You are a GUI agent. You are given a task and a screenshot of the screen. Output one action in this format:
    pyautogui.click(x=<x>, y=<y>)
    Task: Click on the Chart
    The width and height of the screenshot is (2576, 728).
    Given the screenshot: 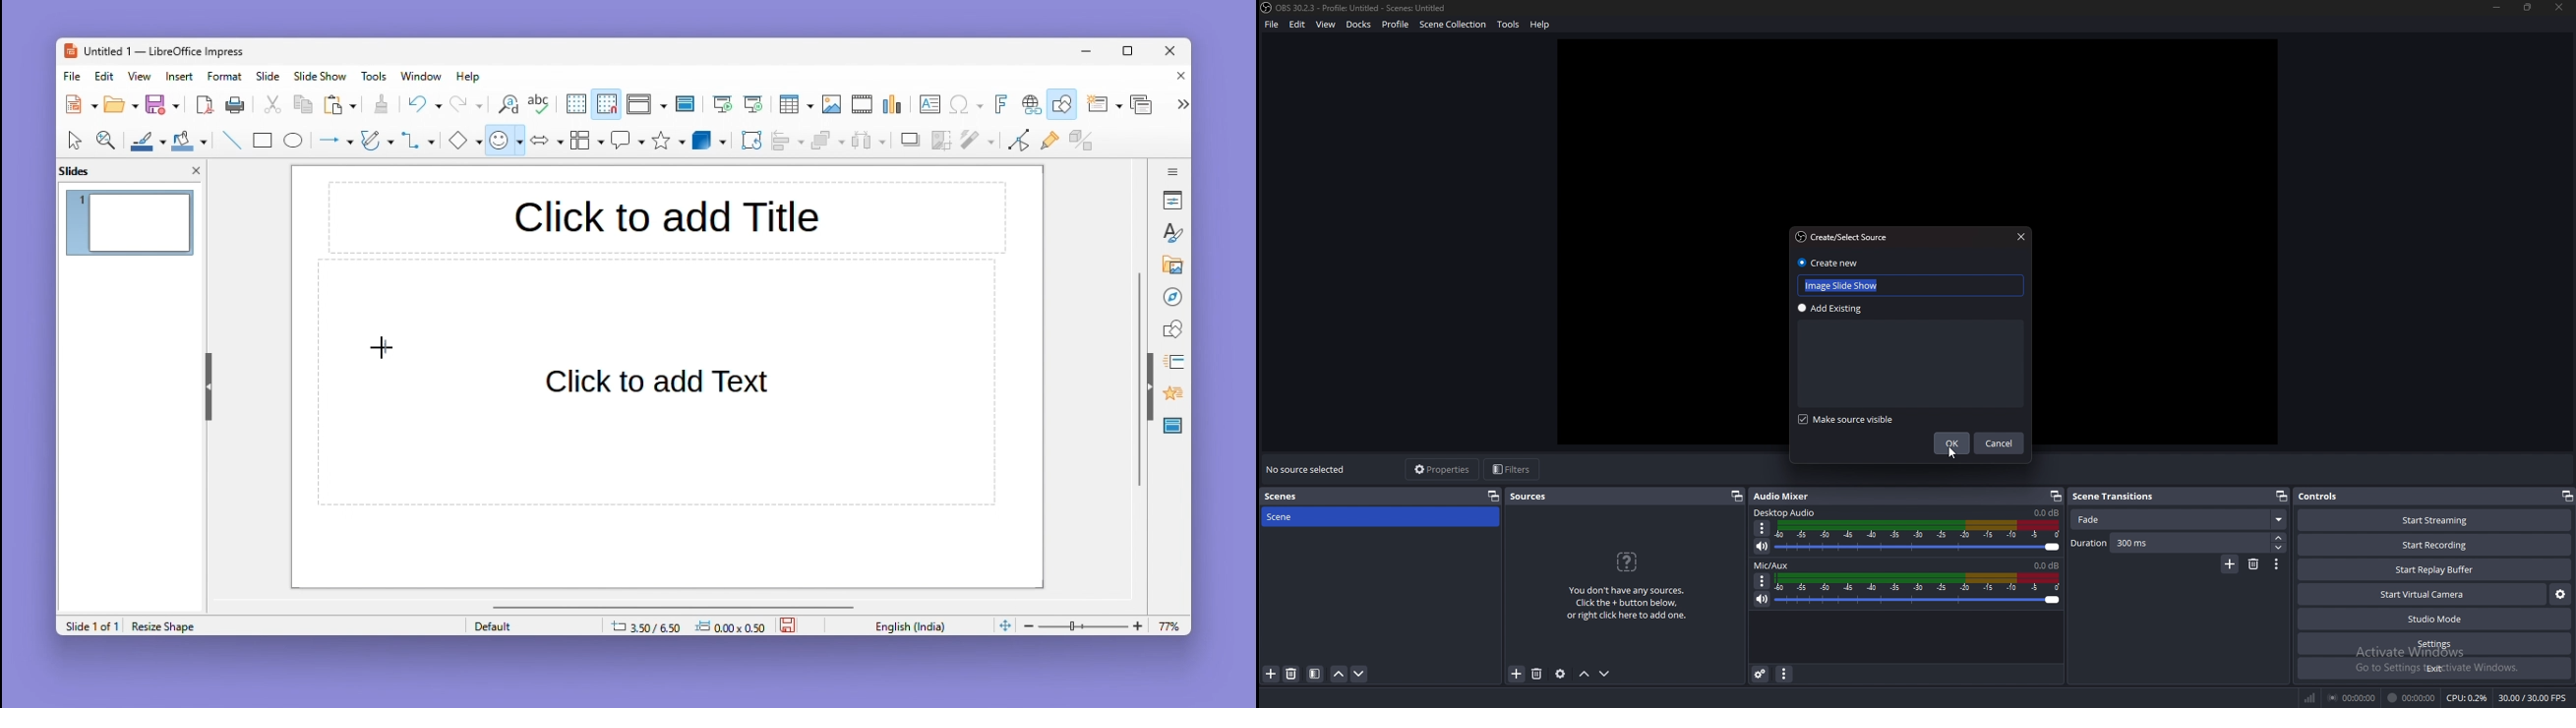 What is the action you would take?
    pyautogui.click(x=894, y=105)
    